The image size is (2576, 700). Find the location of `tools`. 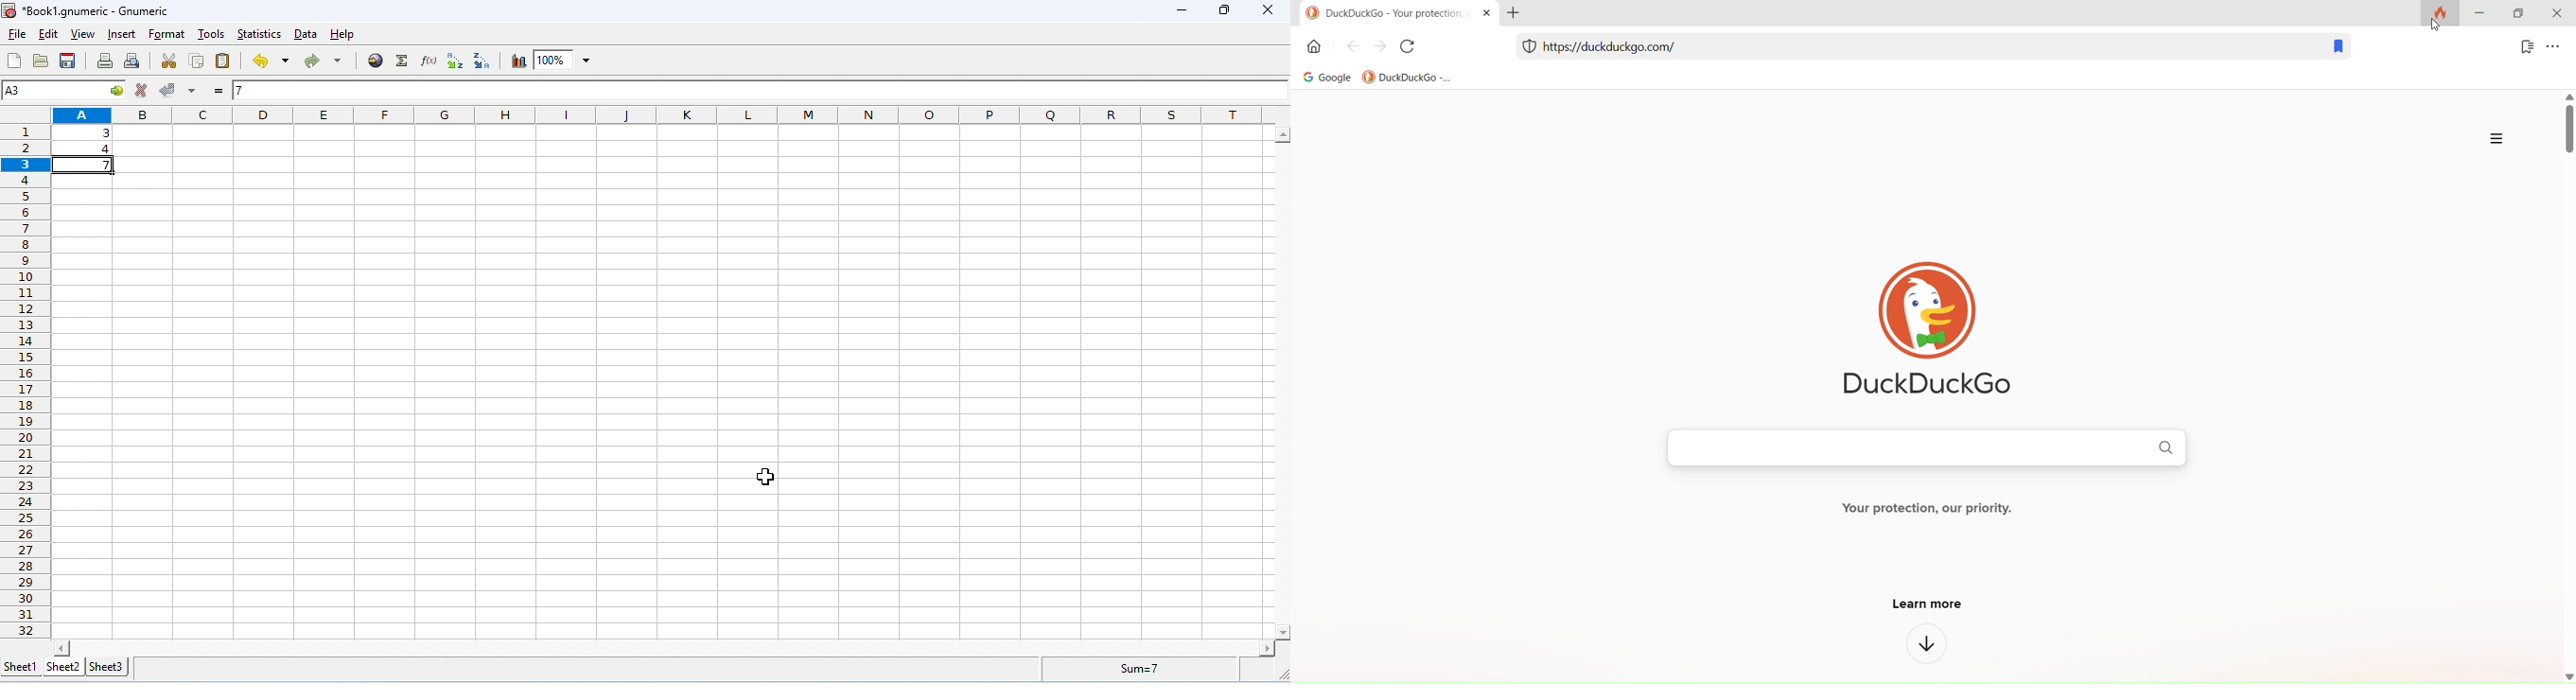

tools is located at coordinates (211, 35).